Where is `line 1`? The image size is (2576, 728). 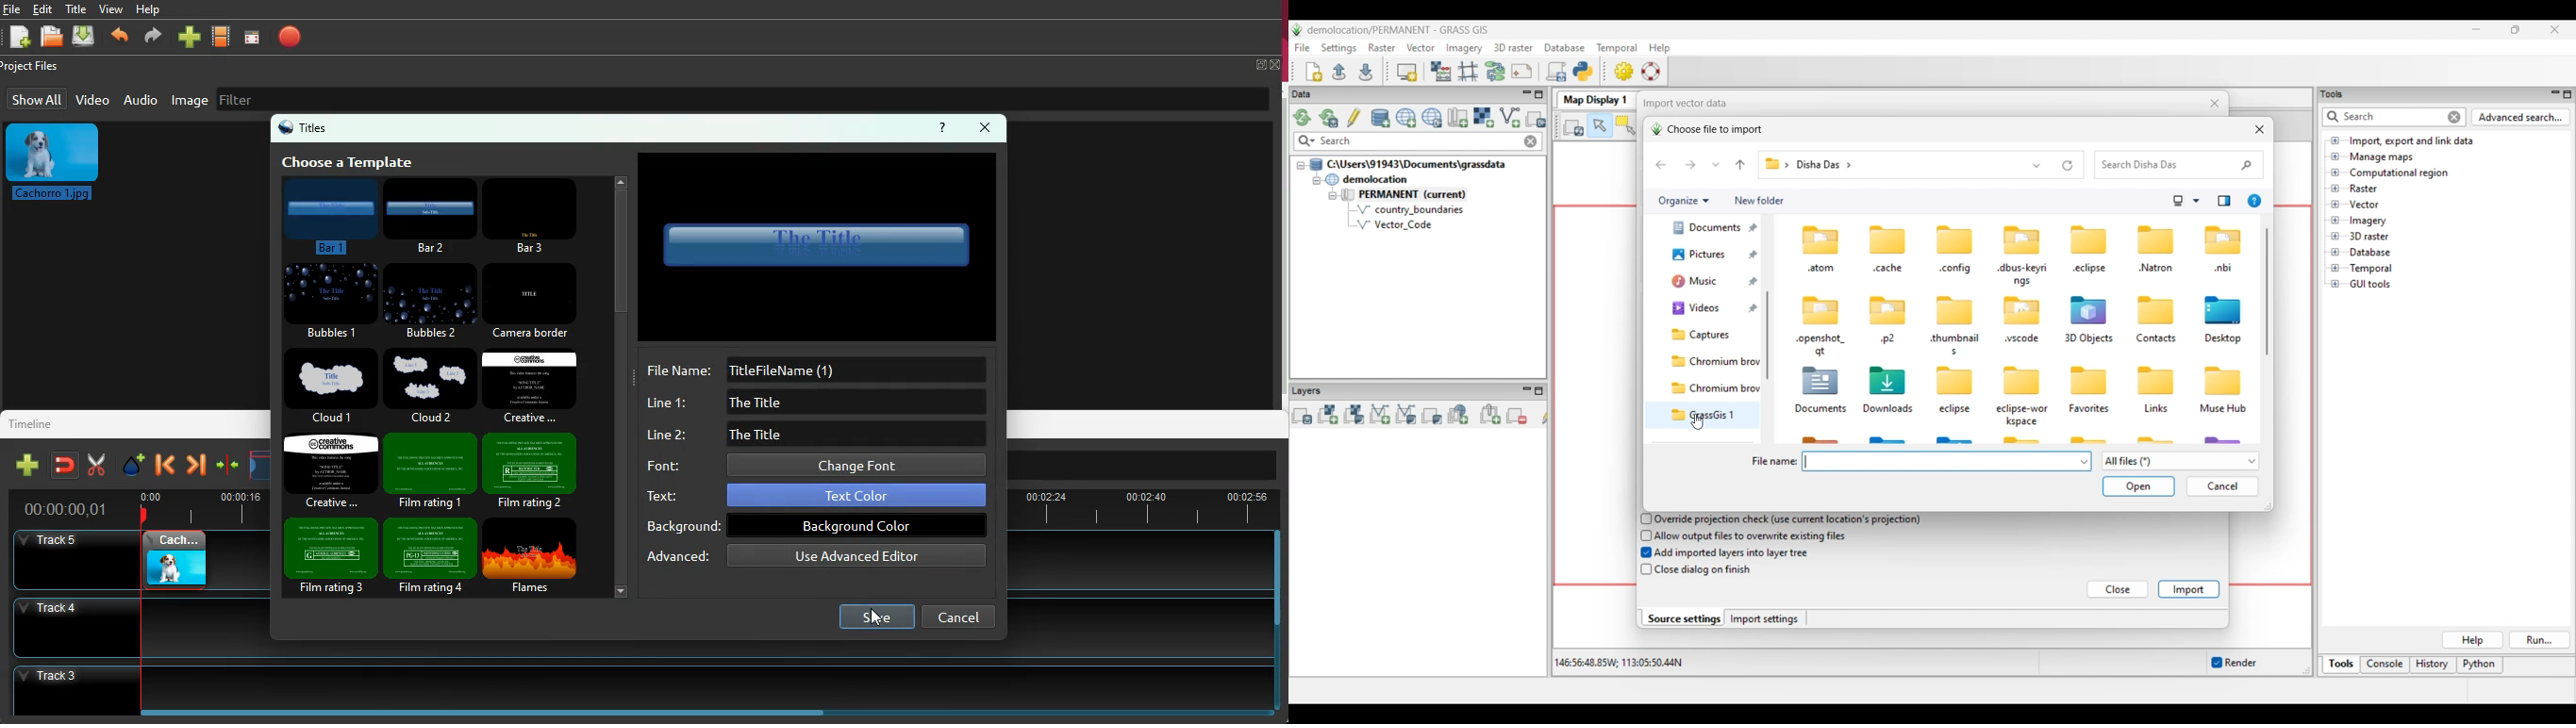
line 1 is located at coordinates (813, 402).